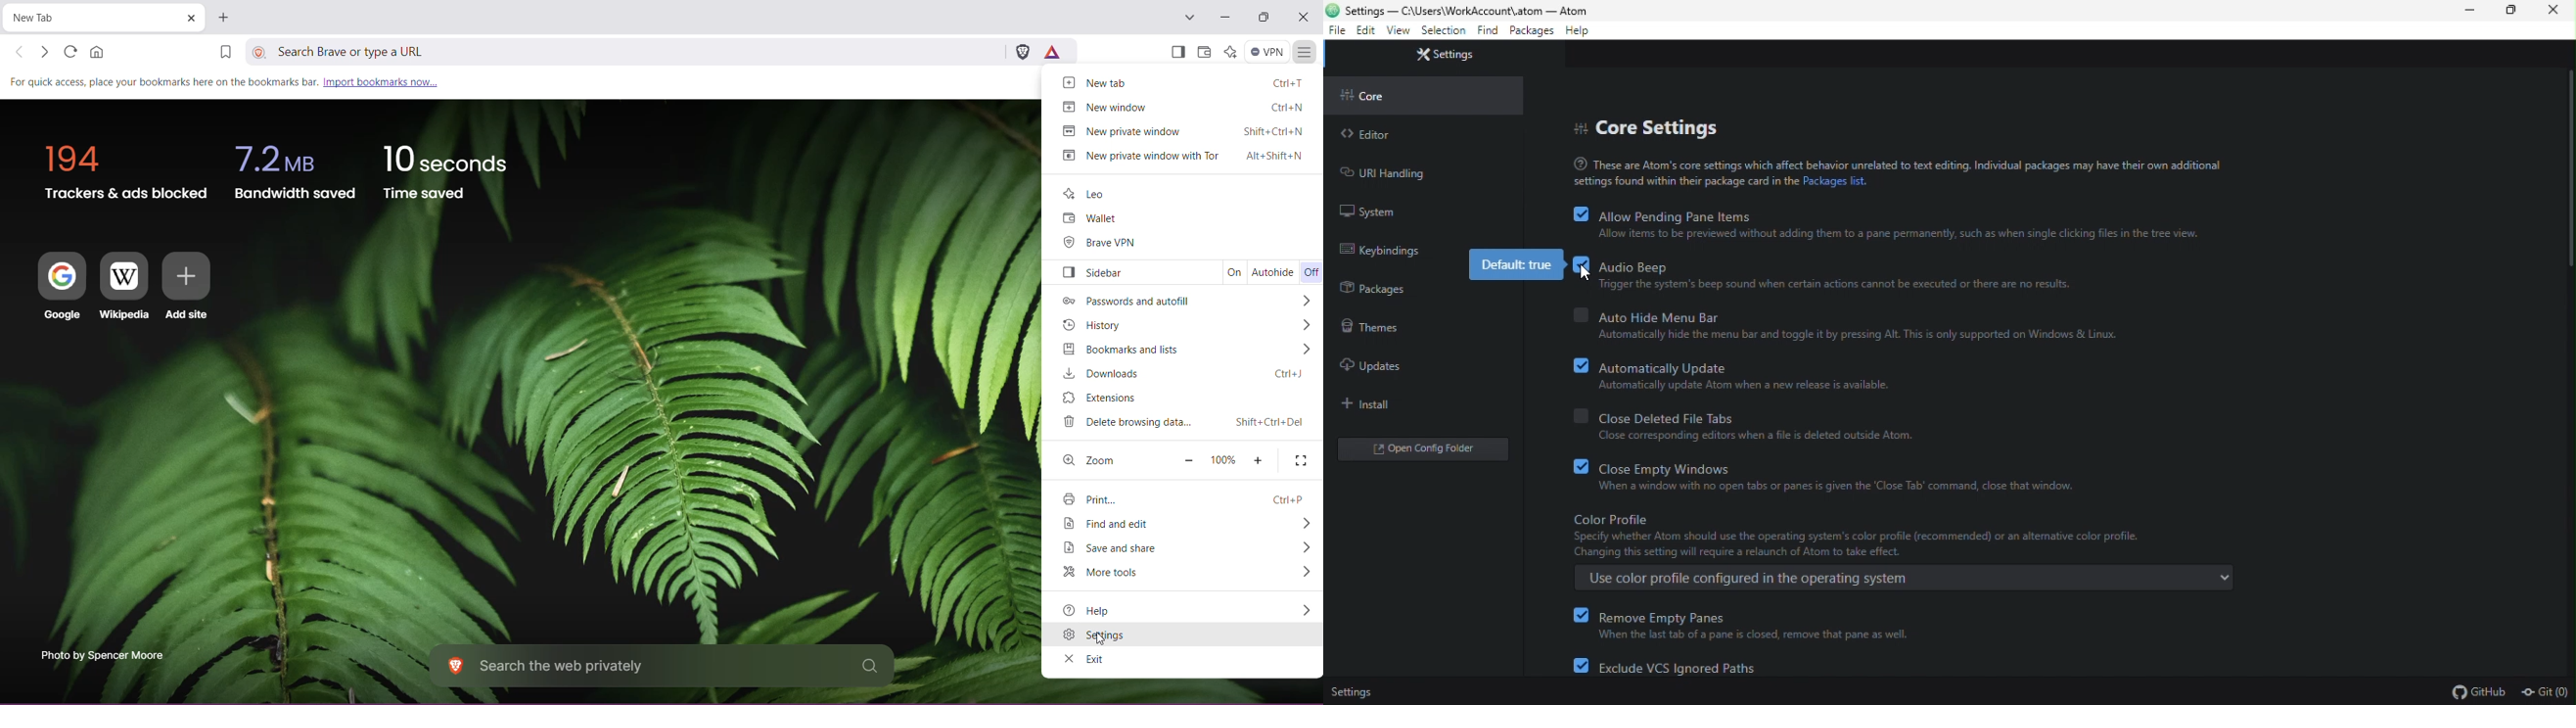 The image size is (2576, 728). I want to click on uploads, so click(1378, 369).